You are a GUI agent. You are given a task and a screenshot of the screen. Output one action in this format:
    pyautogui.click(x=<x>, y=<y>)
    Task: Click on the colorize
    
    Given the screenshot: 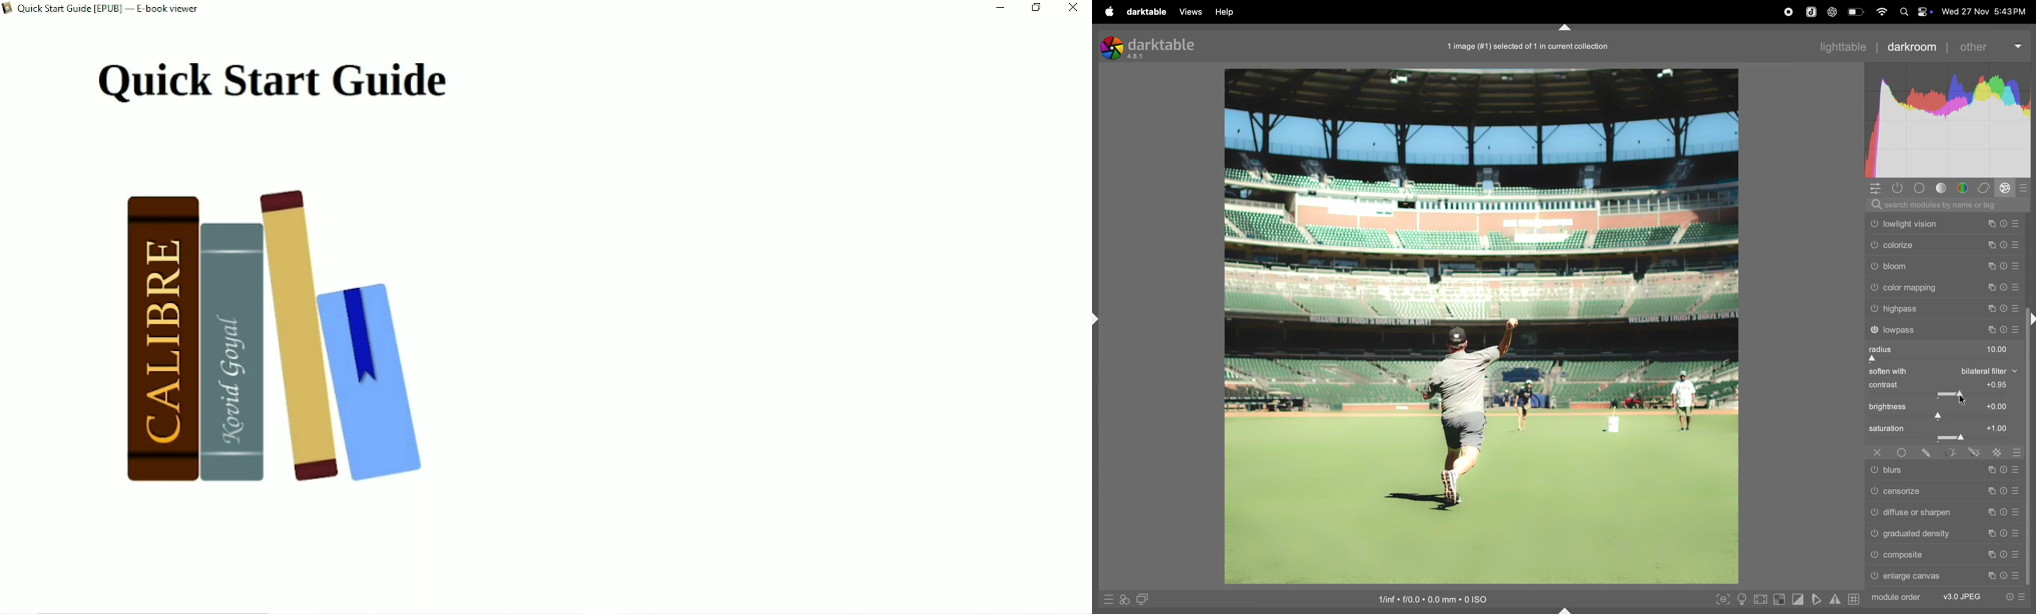 What is the action you would take?
    pyautogui.click(x=1943, y=247)
    